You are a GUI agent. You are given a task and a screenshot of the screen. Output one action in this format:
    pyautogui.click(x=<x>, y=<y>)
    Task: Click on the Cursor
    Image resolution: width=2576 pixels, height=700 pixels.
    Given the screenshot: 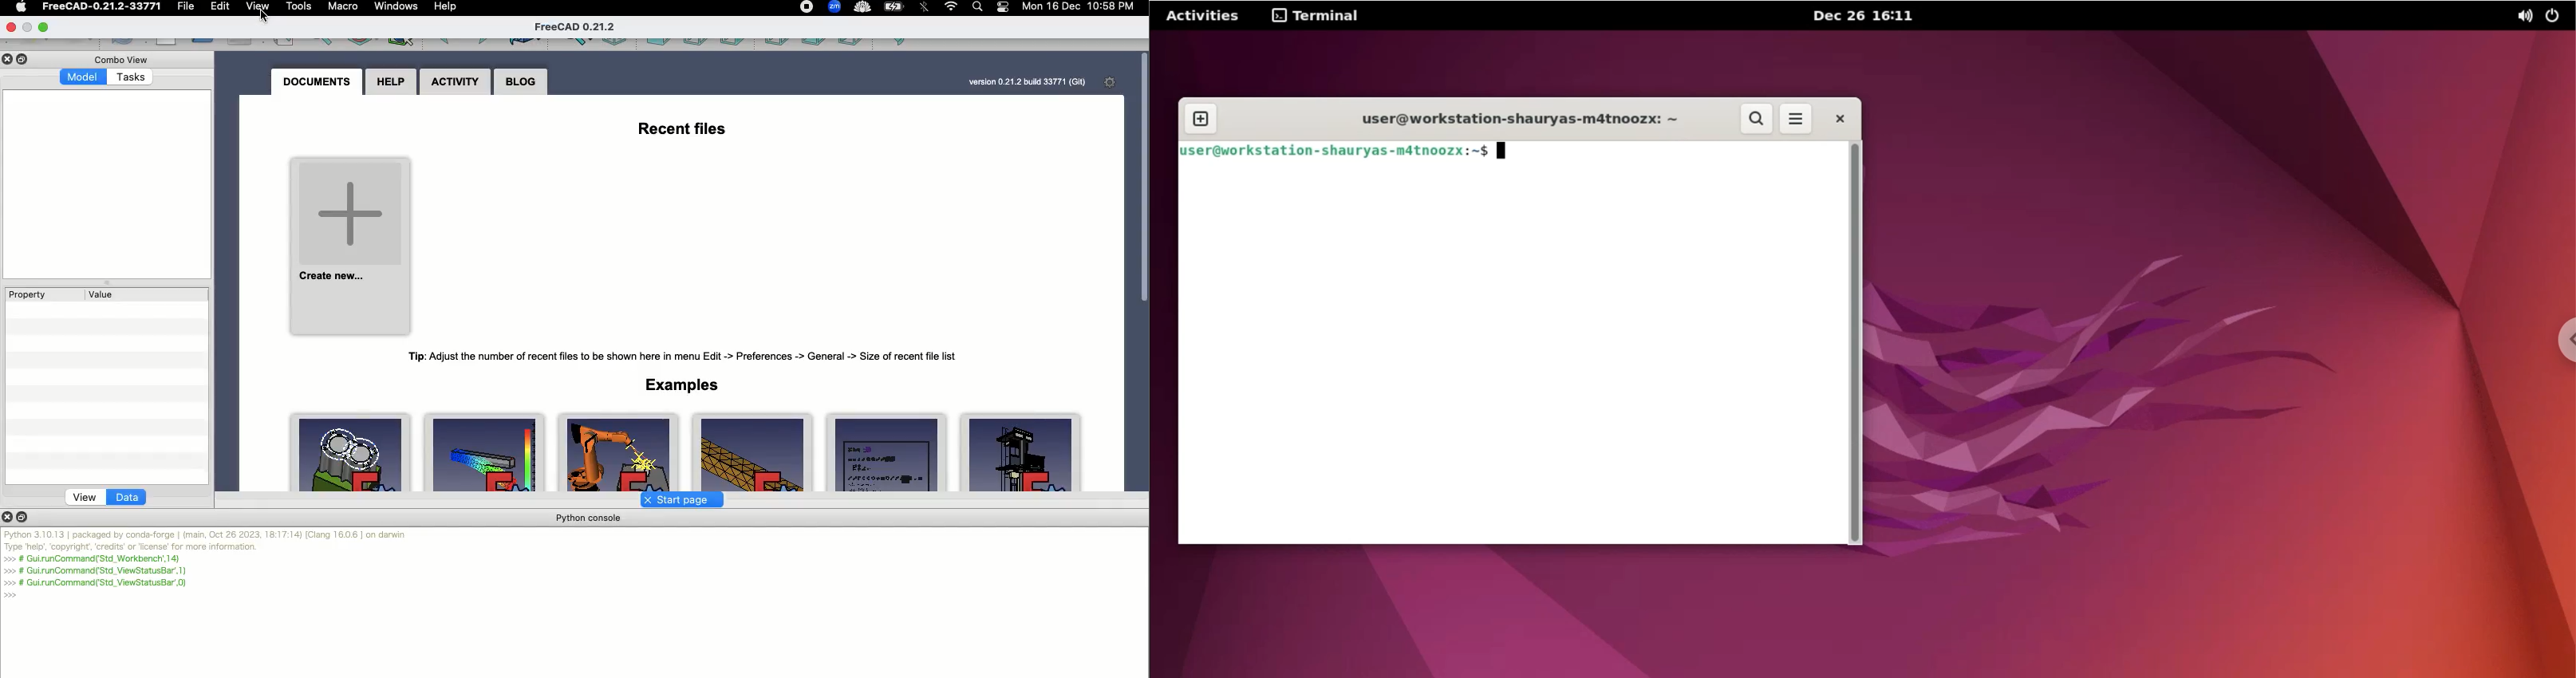 What is the action you would take?
    pyautogui.click(x=267, y=15)
    